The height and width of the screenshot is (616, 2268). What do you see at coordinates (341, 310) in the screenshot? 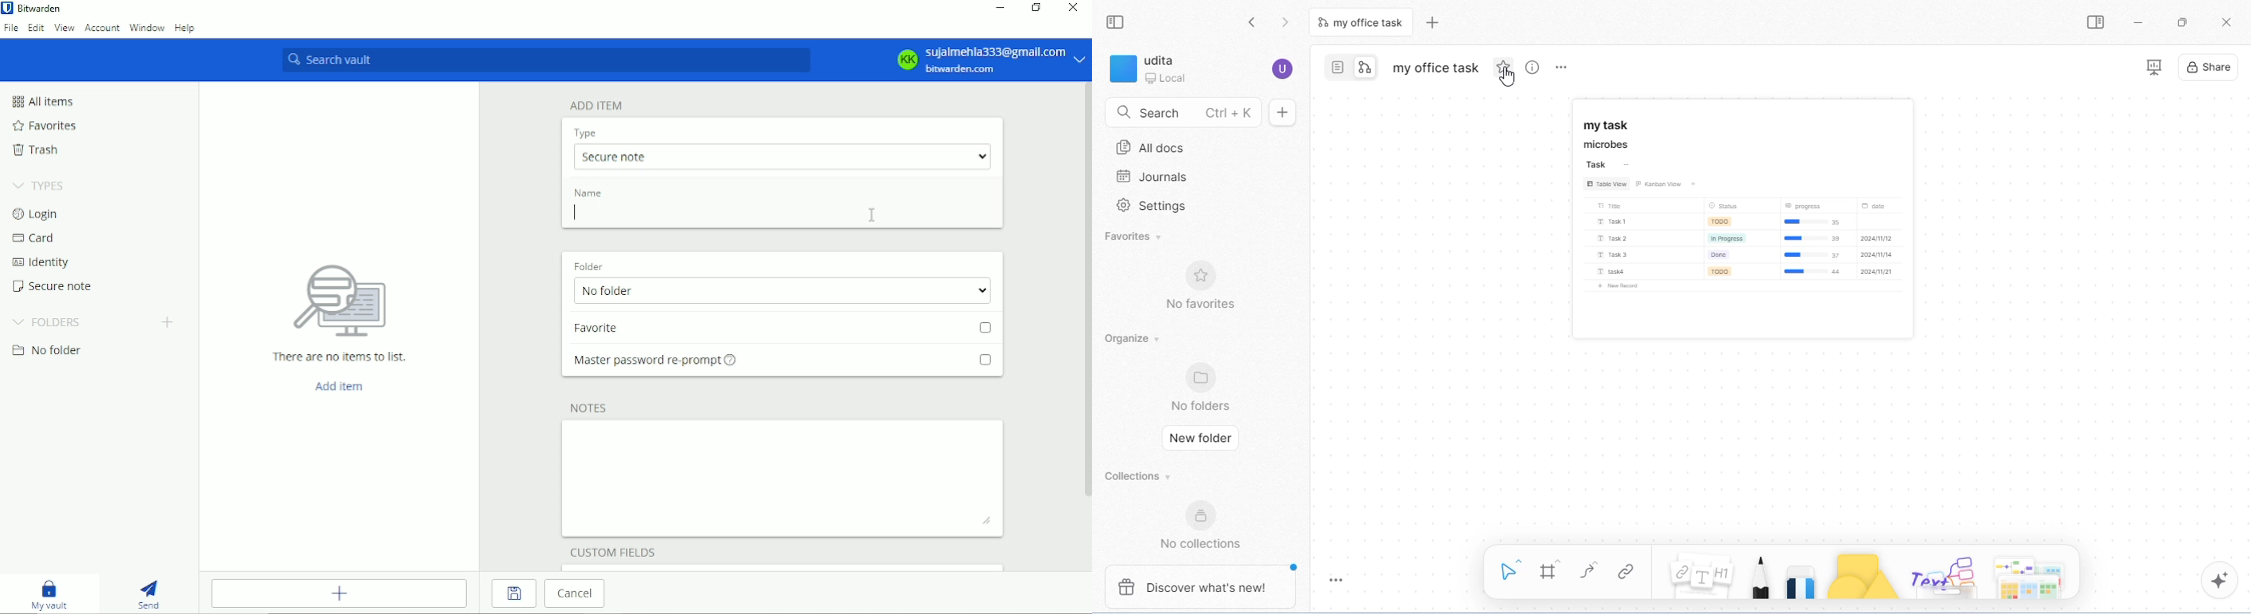
I see `There are no items to list.` at bounding box center [341, 310].